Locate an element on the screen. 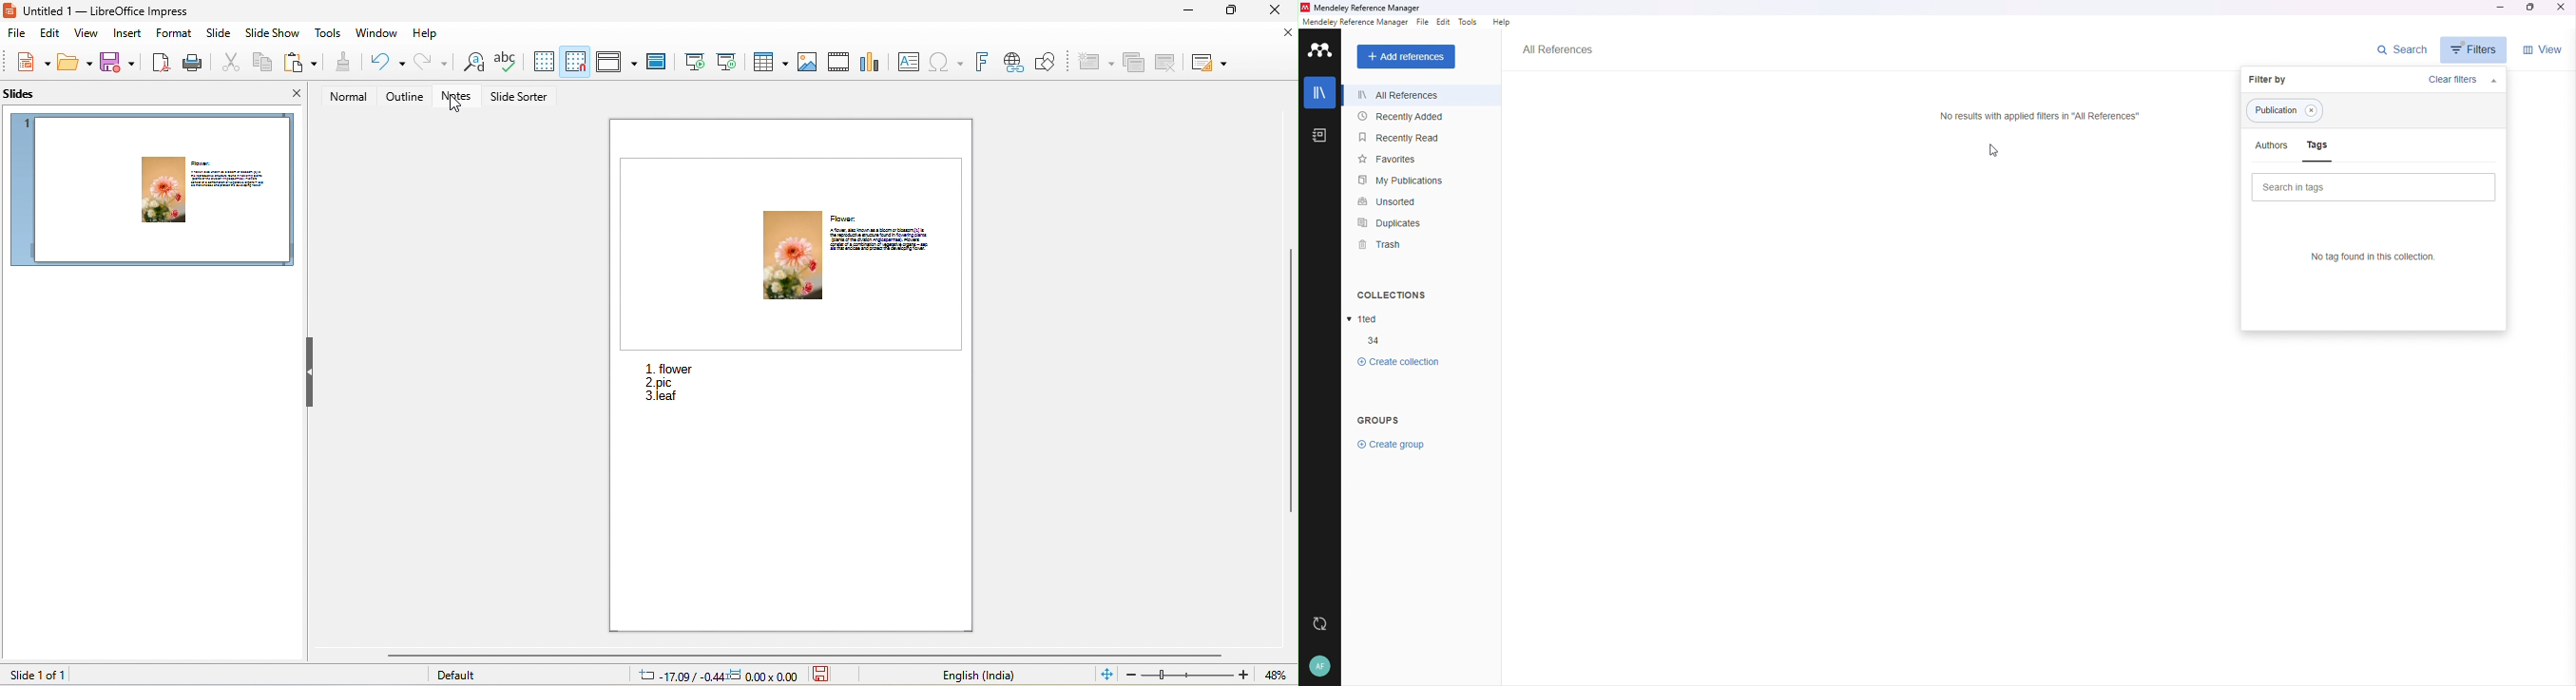 This screenshot has width=2576, height=700. hide left sidebar is located at coordinates (308, 370).